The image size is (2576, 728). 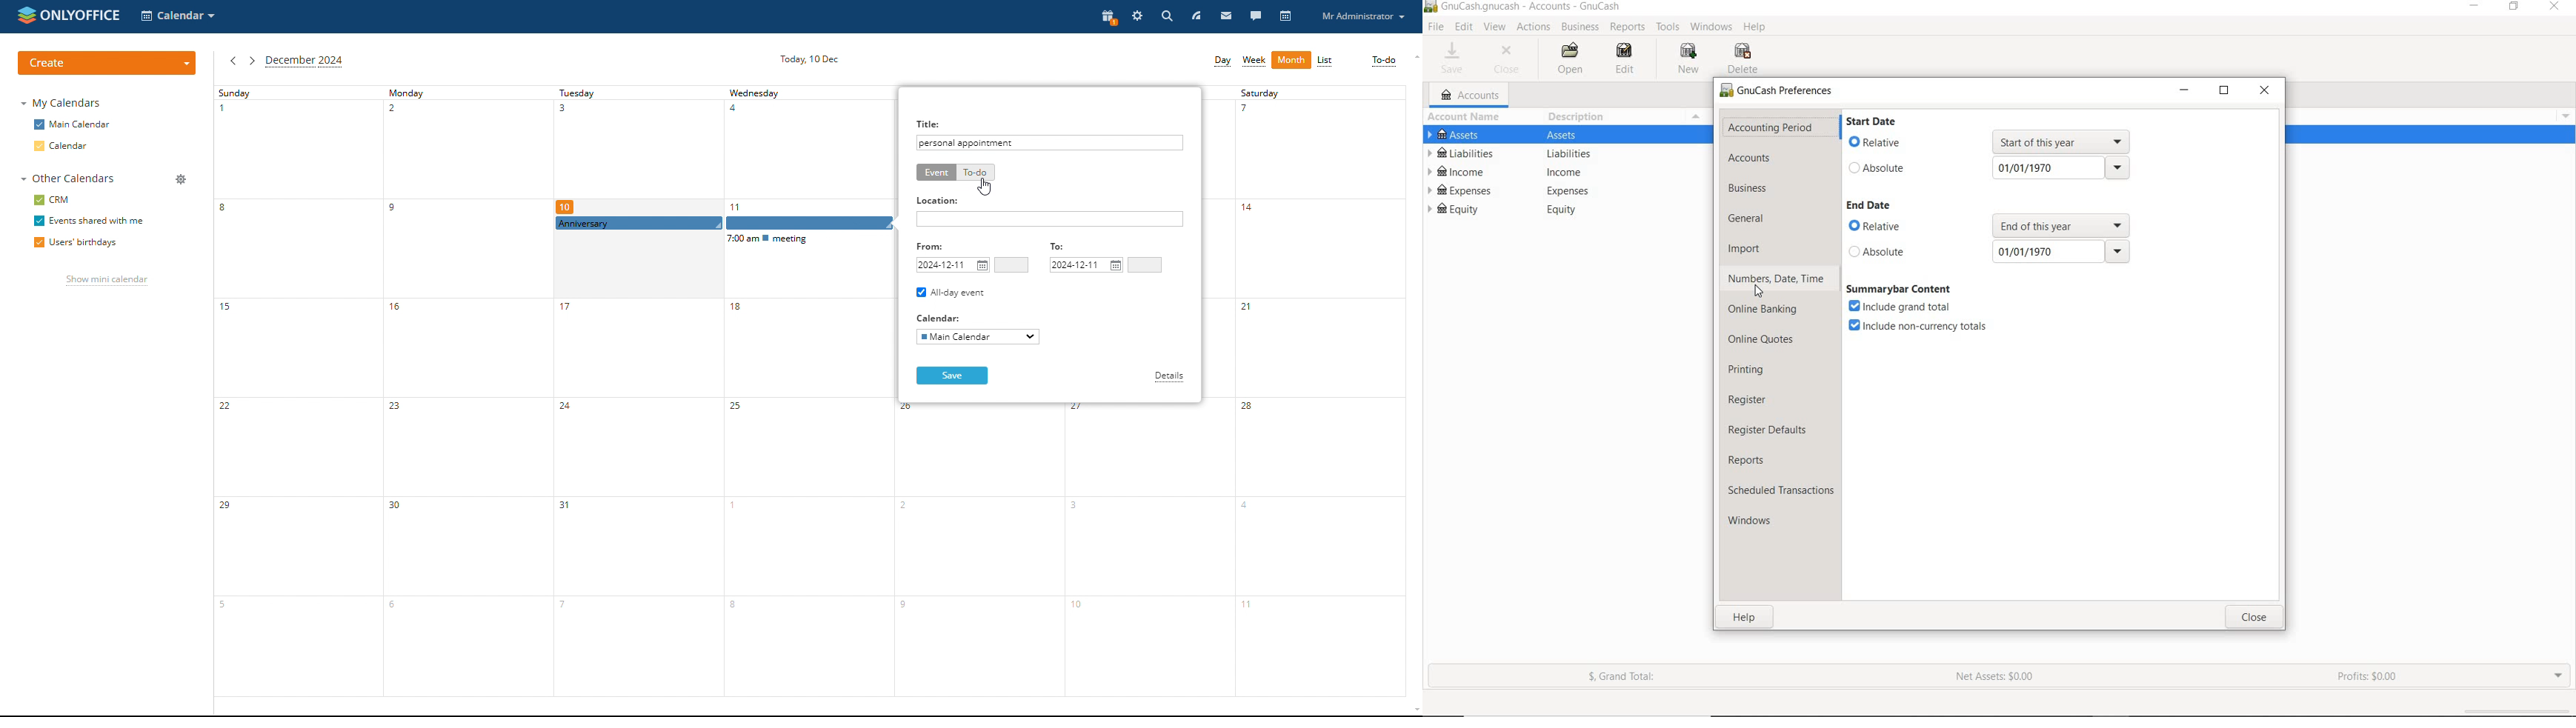 I want to click on sunday, so click(x=299, y=391).